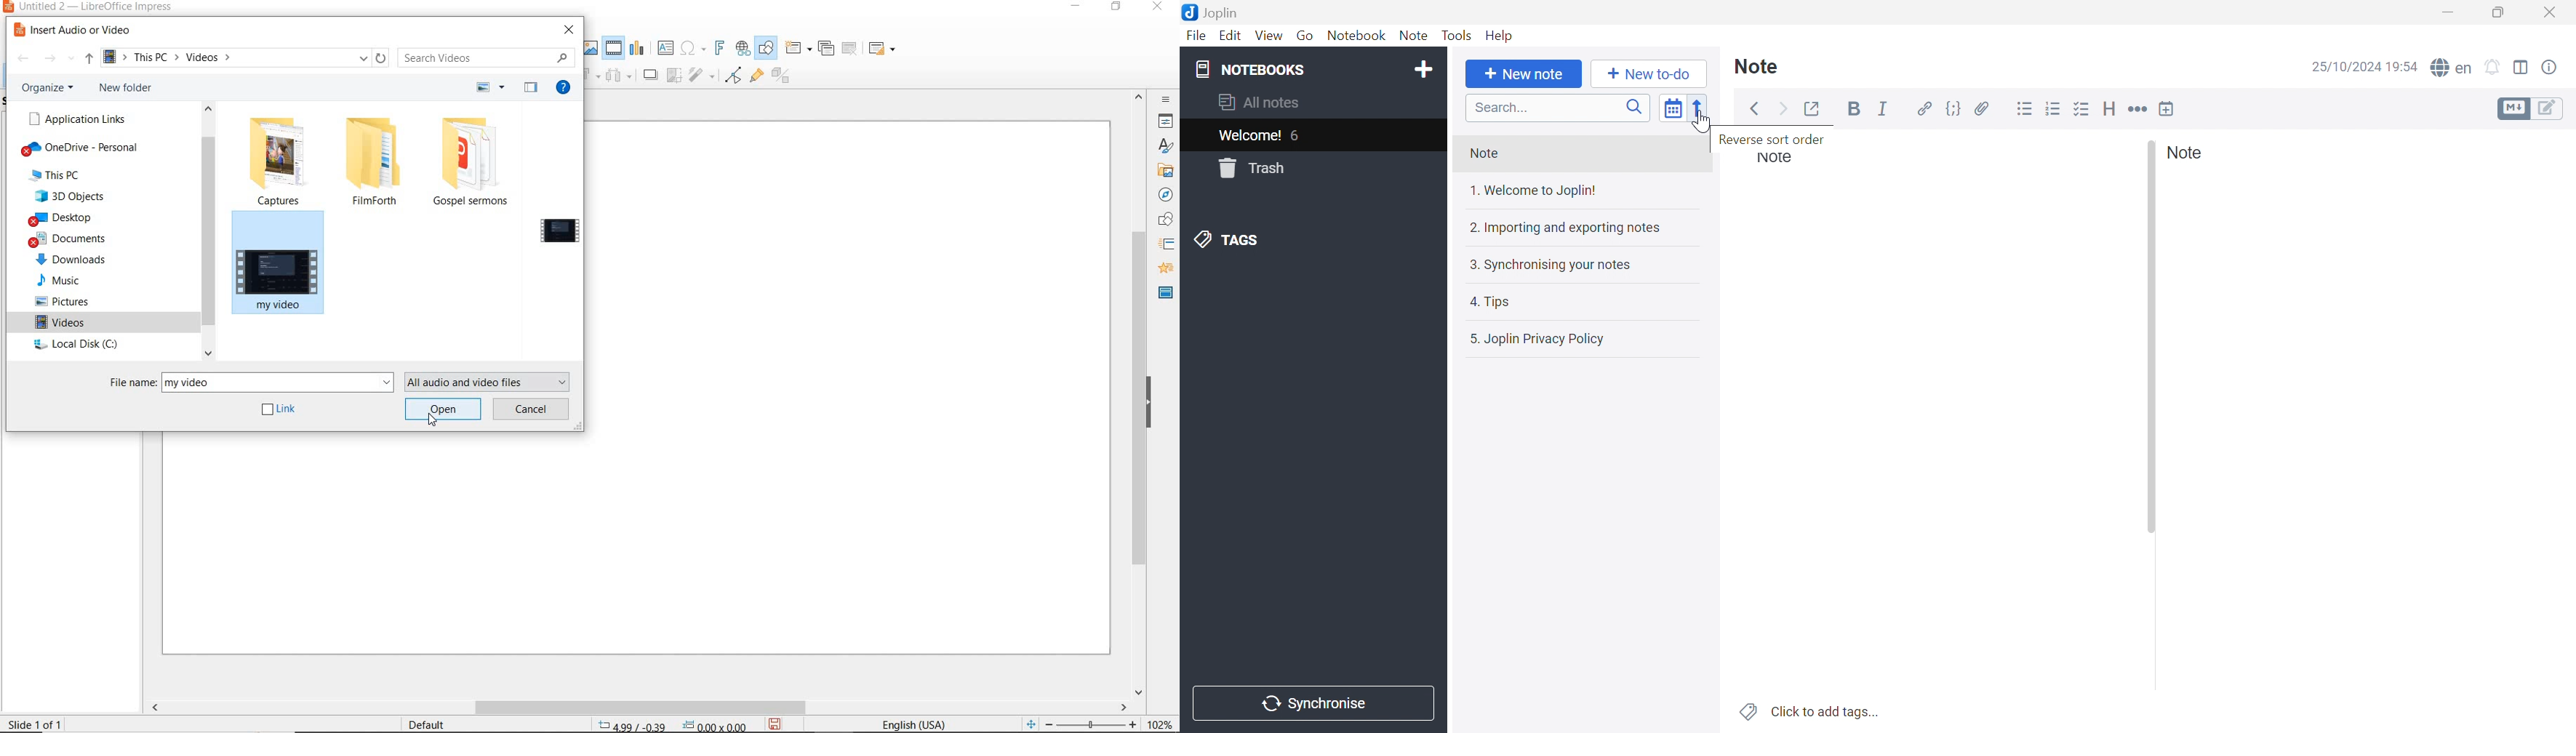 The width and height of the screenshot is (2576, 756). Describe the element at coordinates (2449, 12) in the screenshot. I see `Minimize` at that location.